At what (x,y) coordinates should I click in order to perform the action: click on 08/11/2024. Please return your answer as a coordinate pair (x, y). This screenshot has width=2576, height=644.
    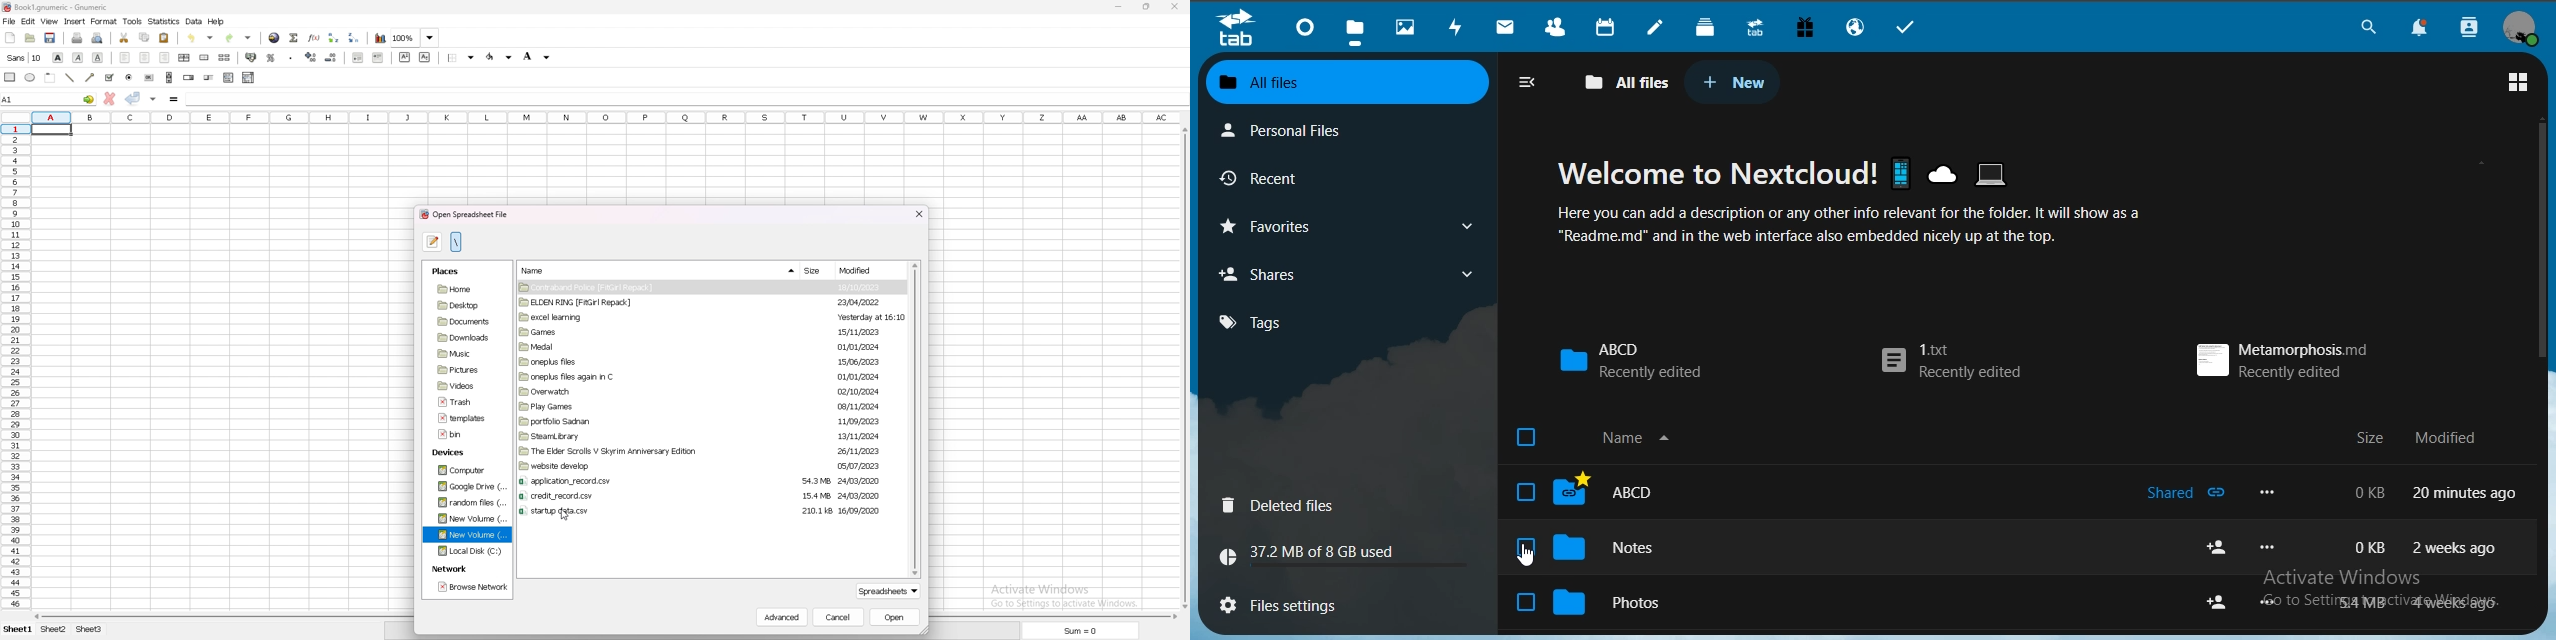
    Looking at the image, I should click on (856, 406).